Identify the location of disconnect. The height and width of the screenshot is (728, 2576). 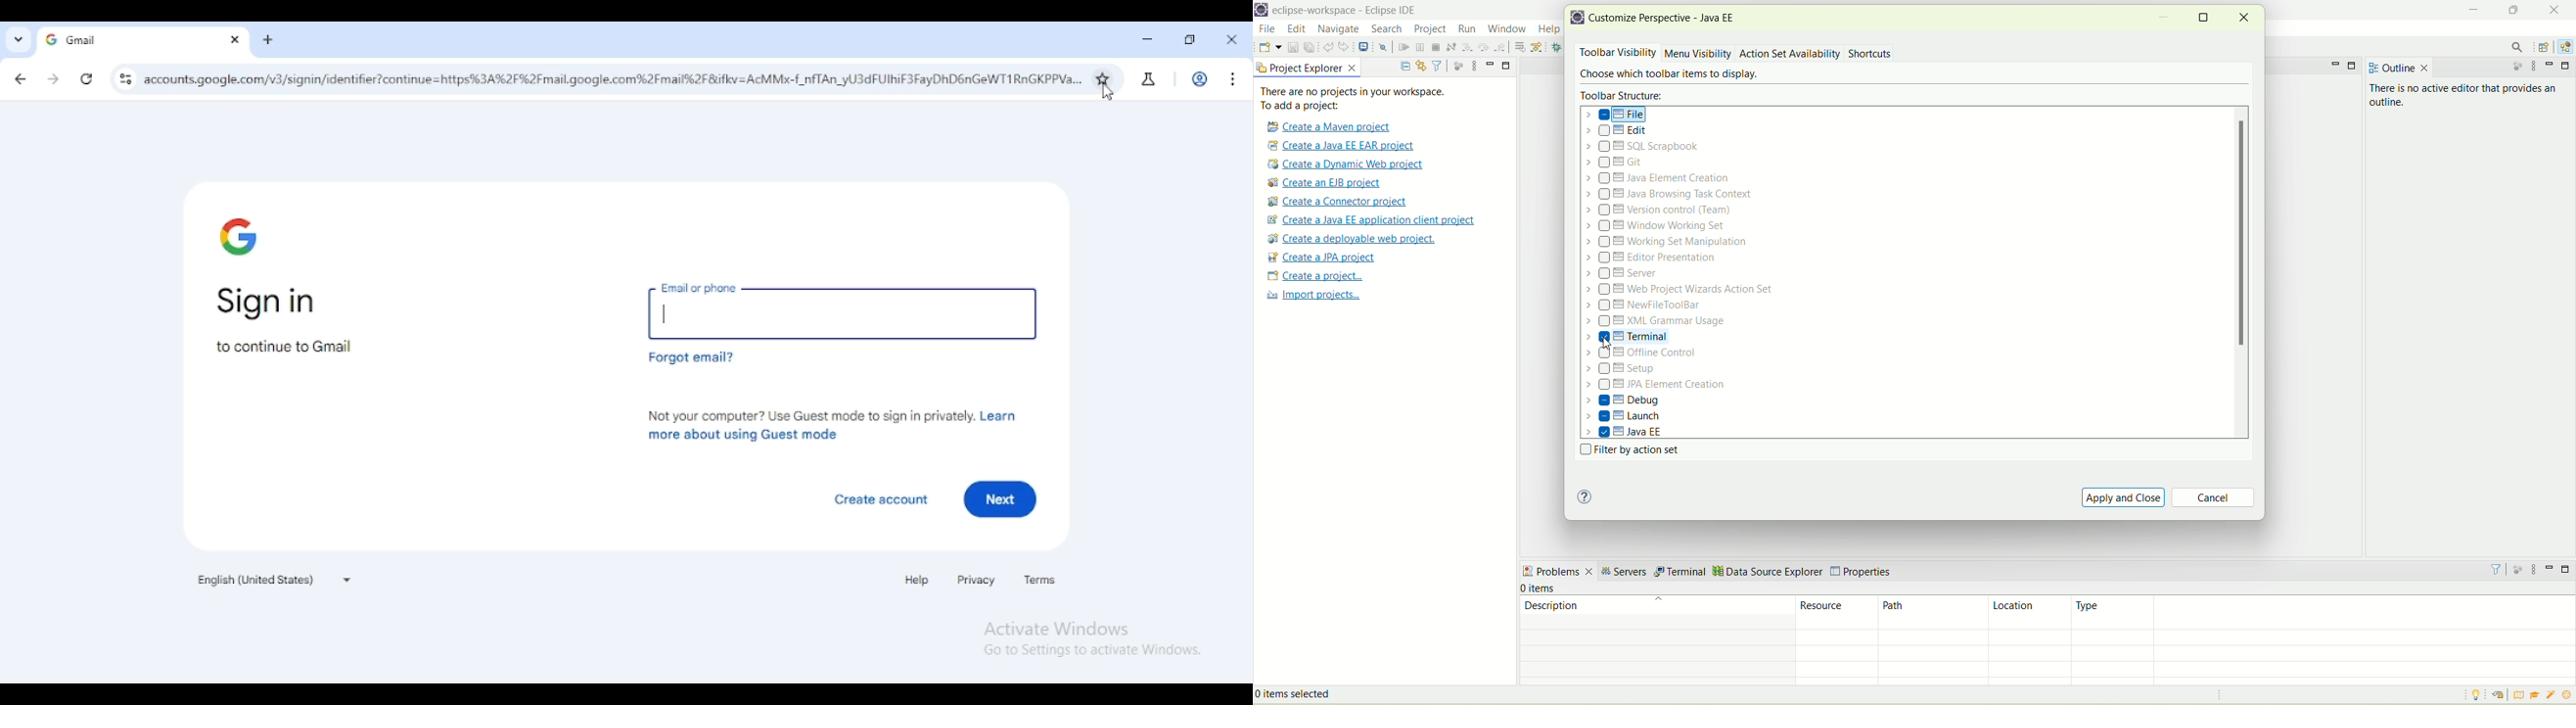
(1451, 47).